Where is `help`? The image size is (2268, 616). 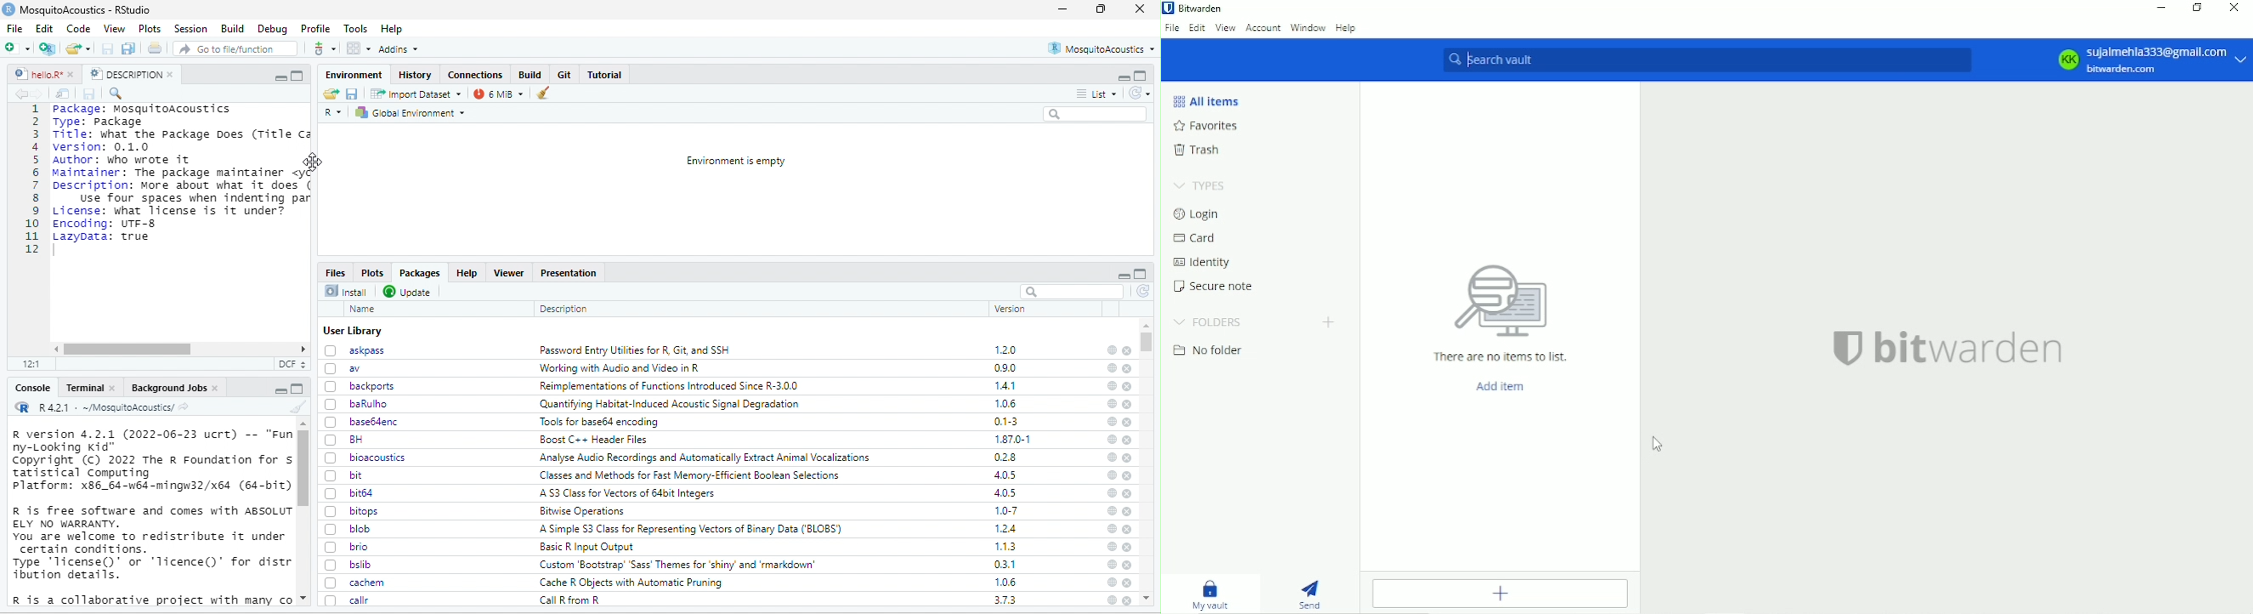 help is located at coordinates (1111, 565).